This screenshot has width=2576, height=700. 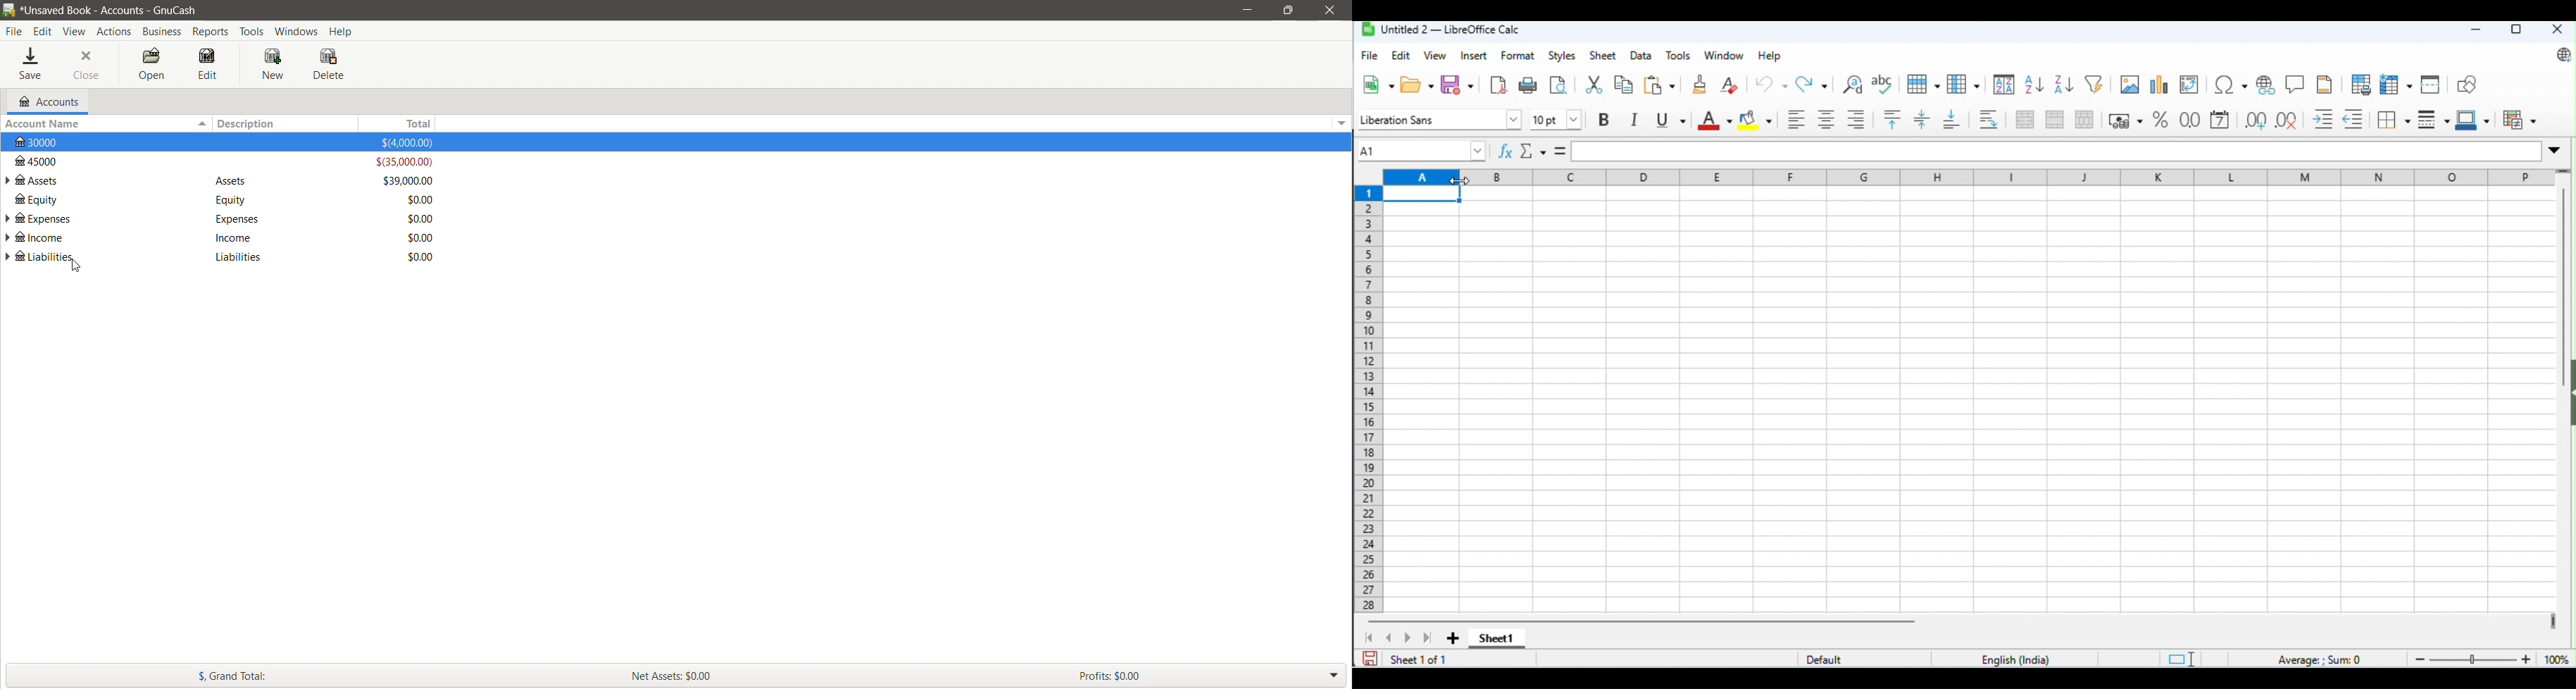 What do you see at coordinates (1562, 57) in the screenshot?
I see `styles` at bounding box center [1562, 57].